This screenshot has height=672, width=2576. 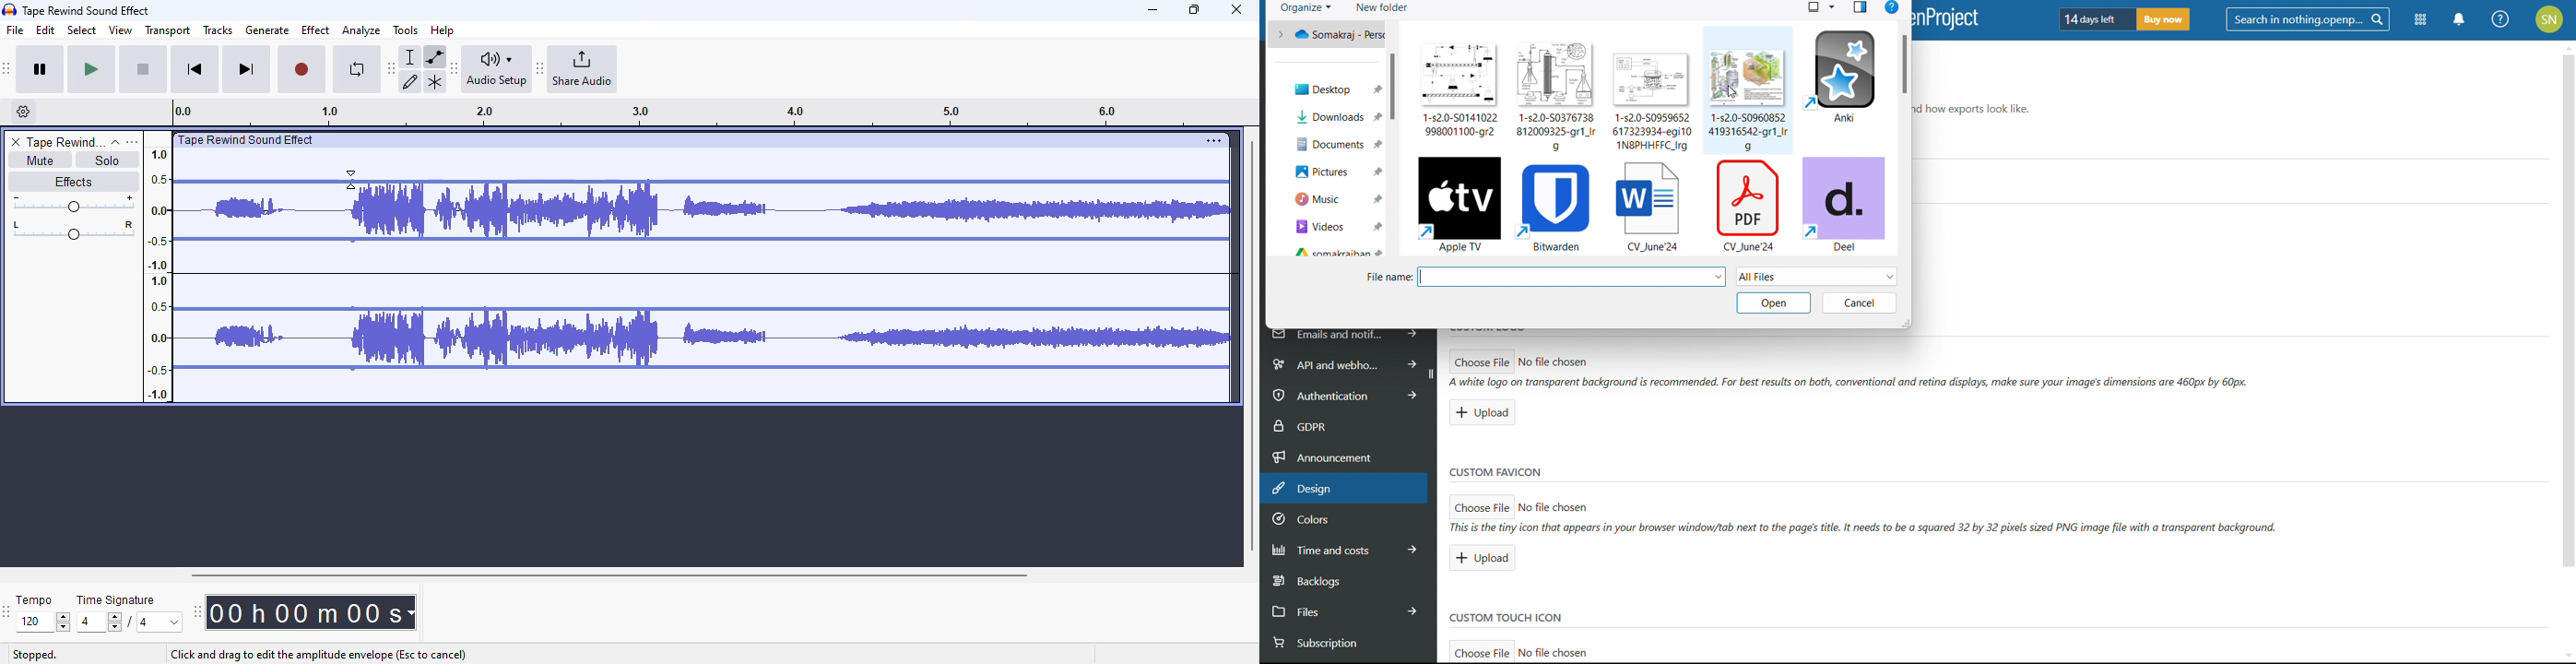 I want to click on Move audacity transport toolbar, so click(x=7, y=68).